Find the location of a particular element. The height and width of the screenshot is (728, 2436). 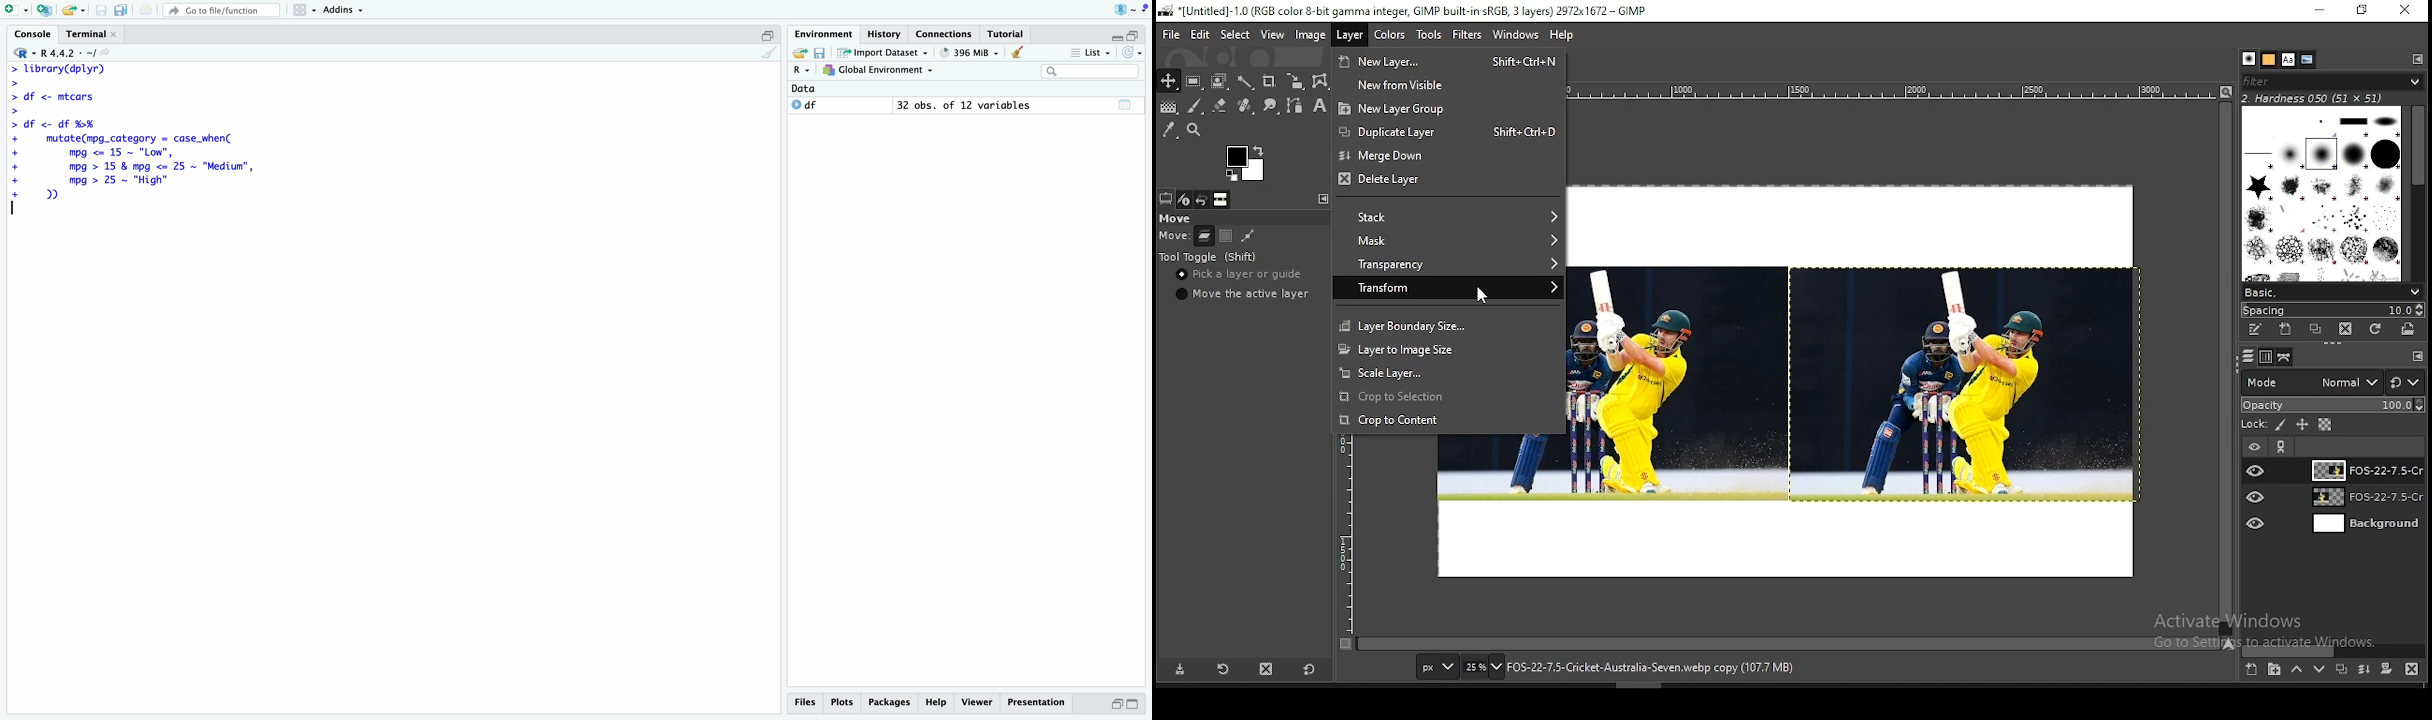

crop tool is located at coordinates (1292, 82).